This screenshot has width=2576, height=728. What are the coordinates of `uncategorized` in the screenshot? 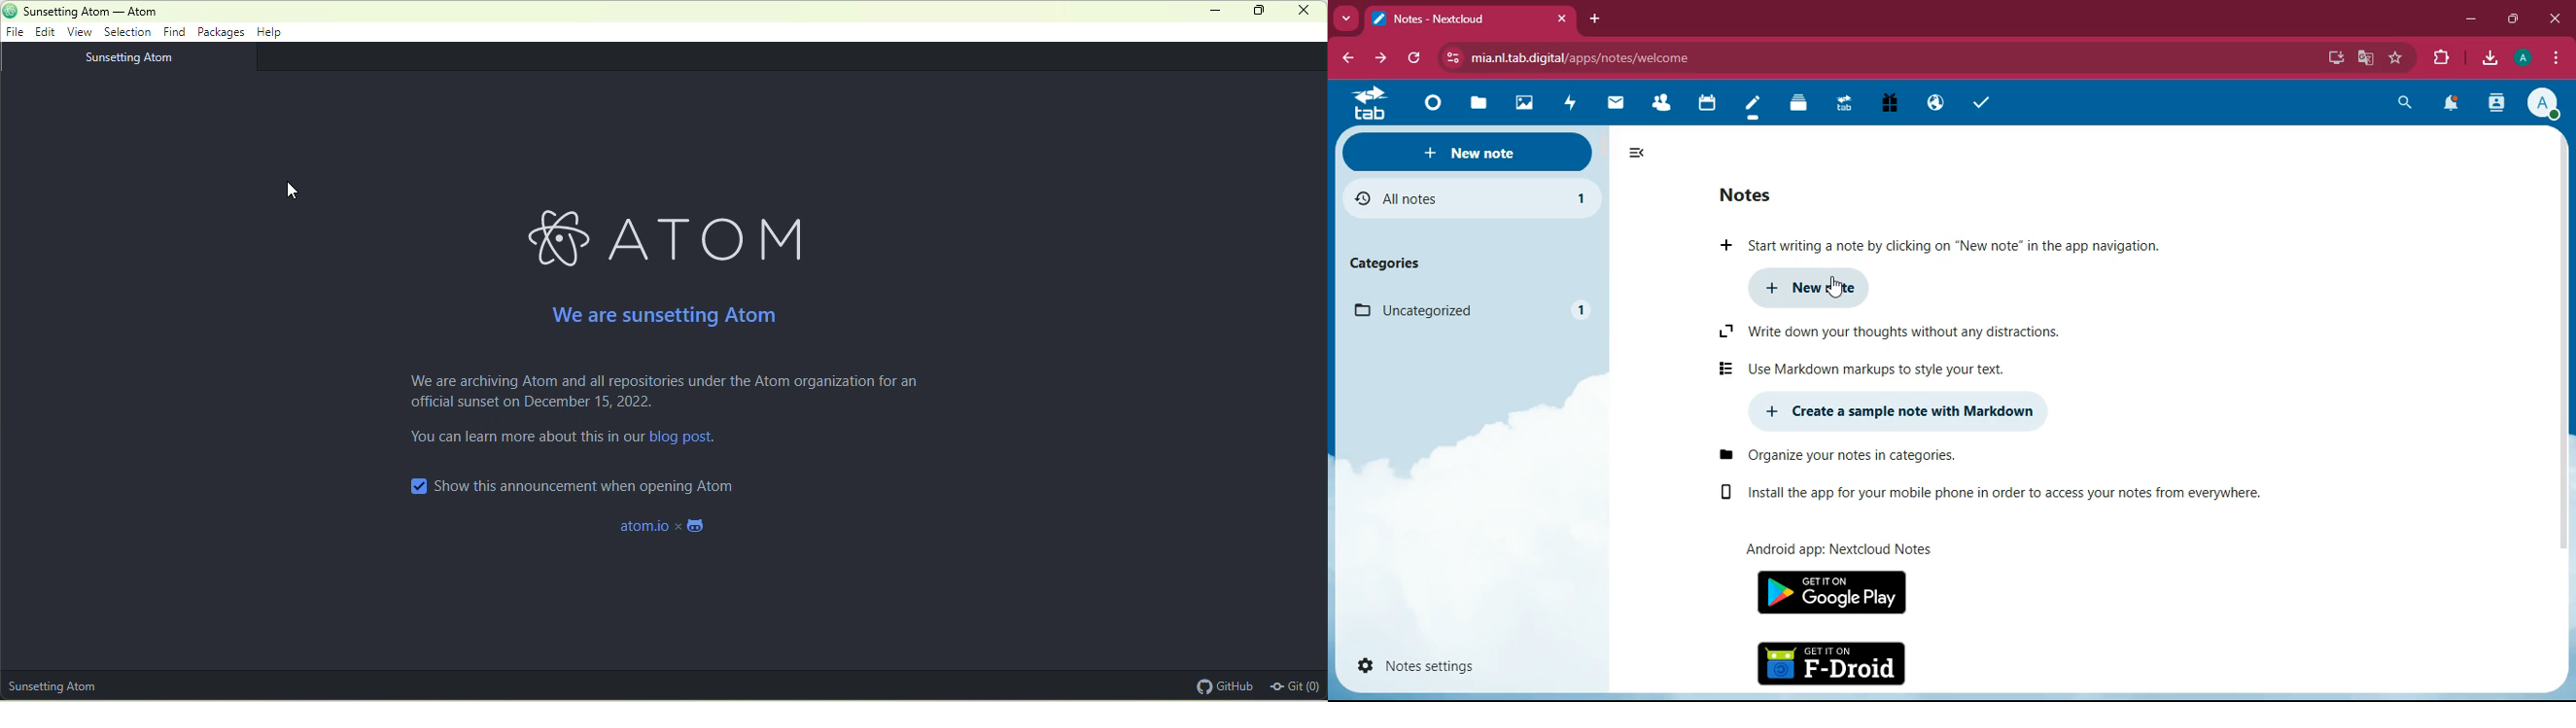 It's located at (1469, 311).